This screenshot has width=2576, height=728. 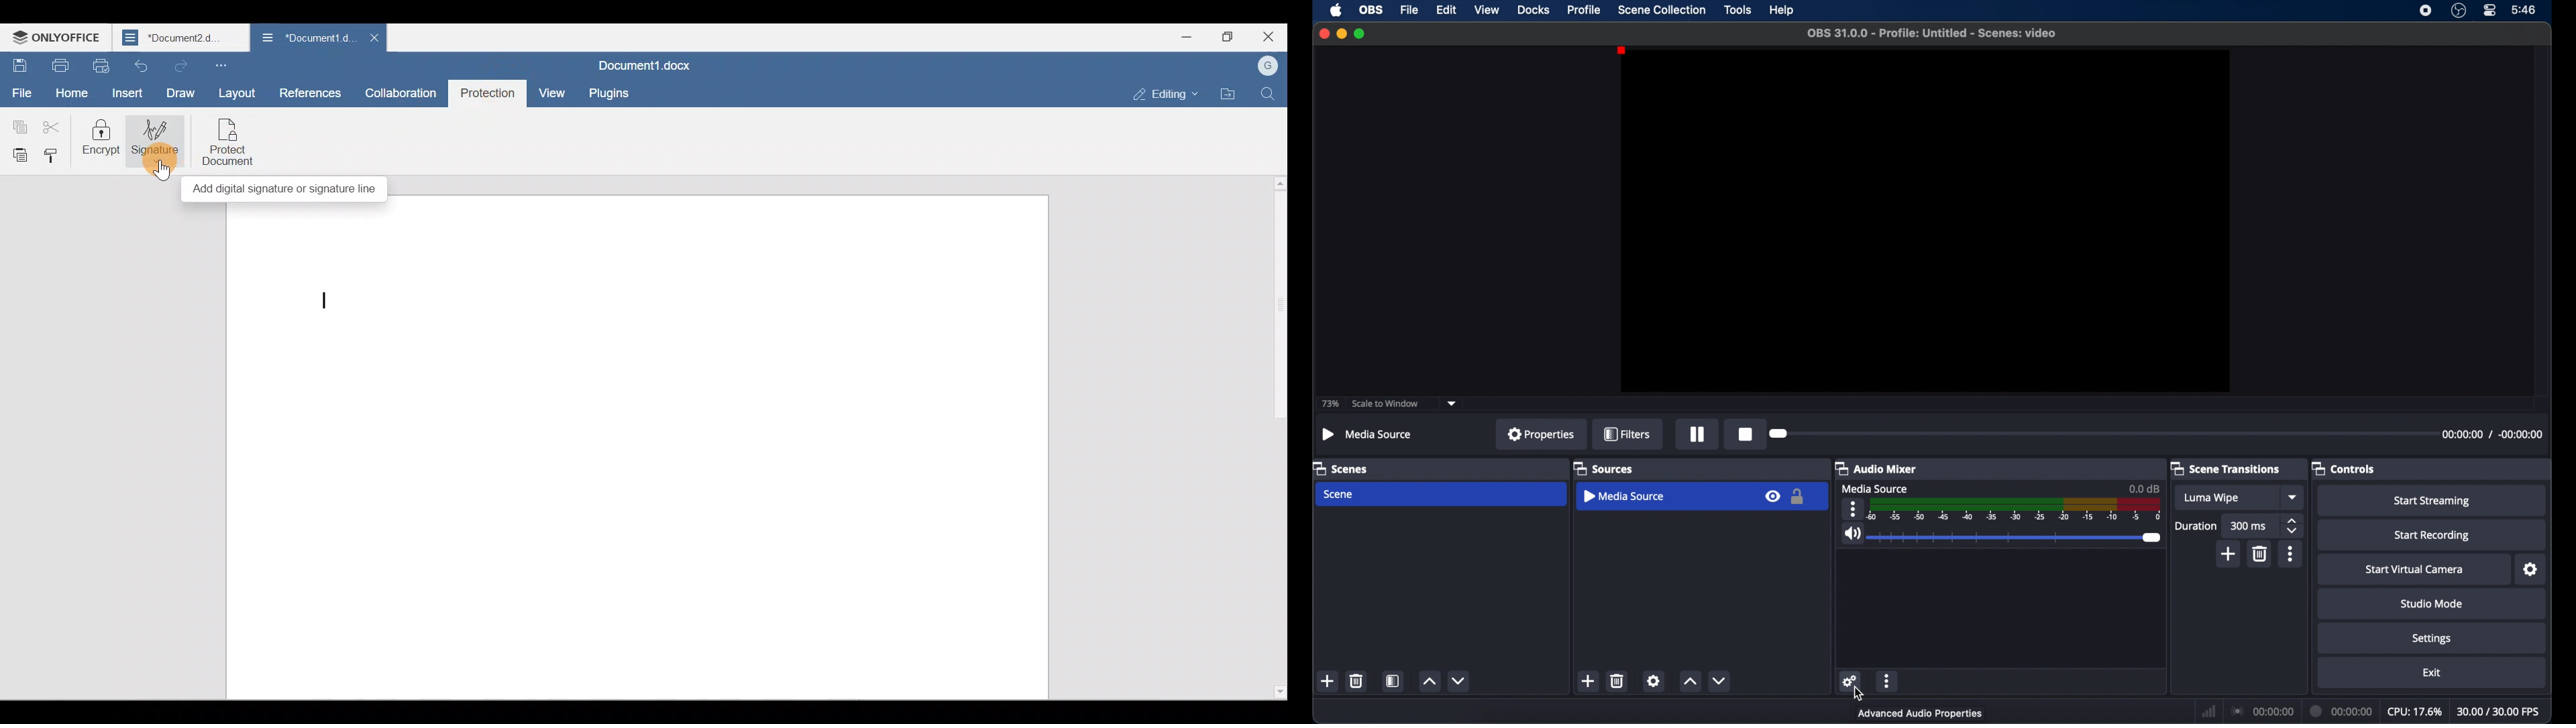 What do you see at coordinates (1341, 33) in the screenshot?
I see `minimize` at bounding box center [1341, 33].